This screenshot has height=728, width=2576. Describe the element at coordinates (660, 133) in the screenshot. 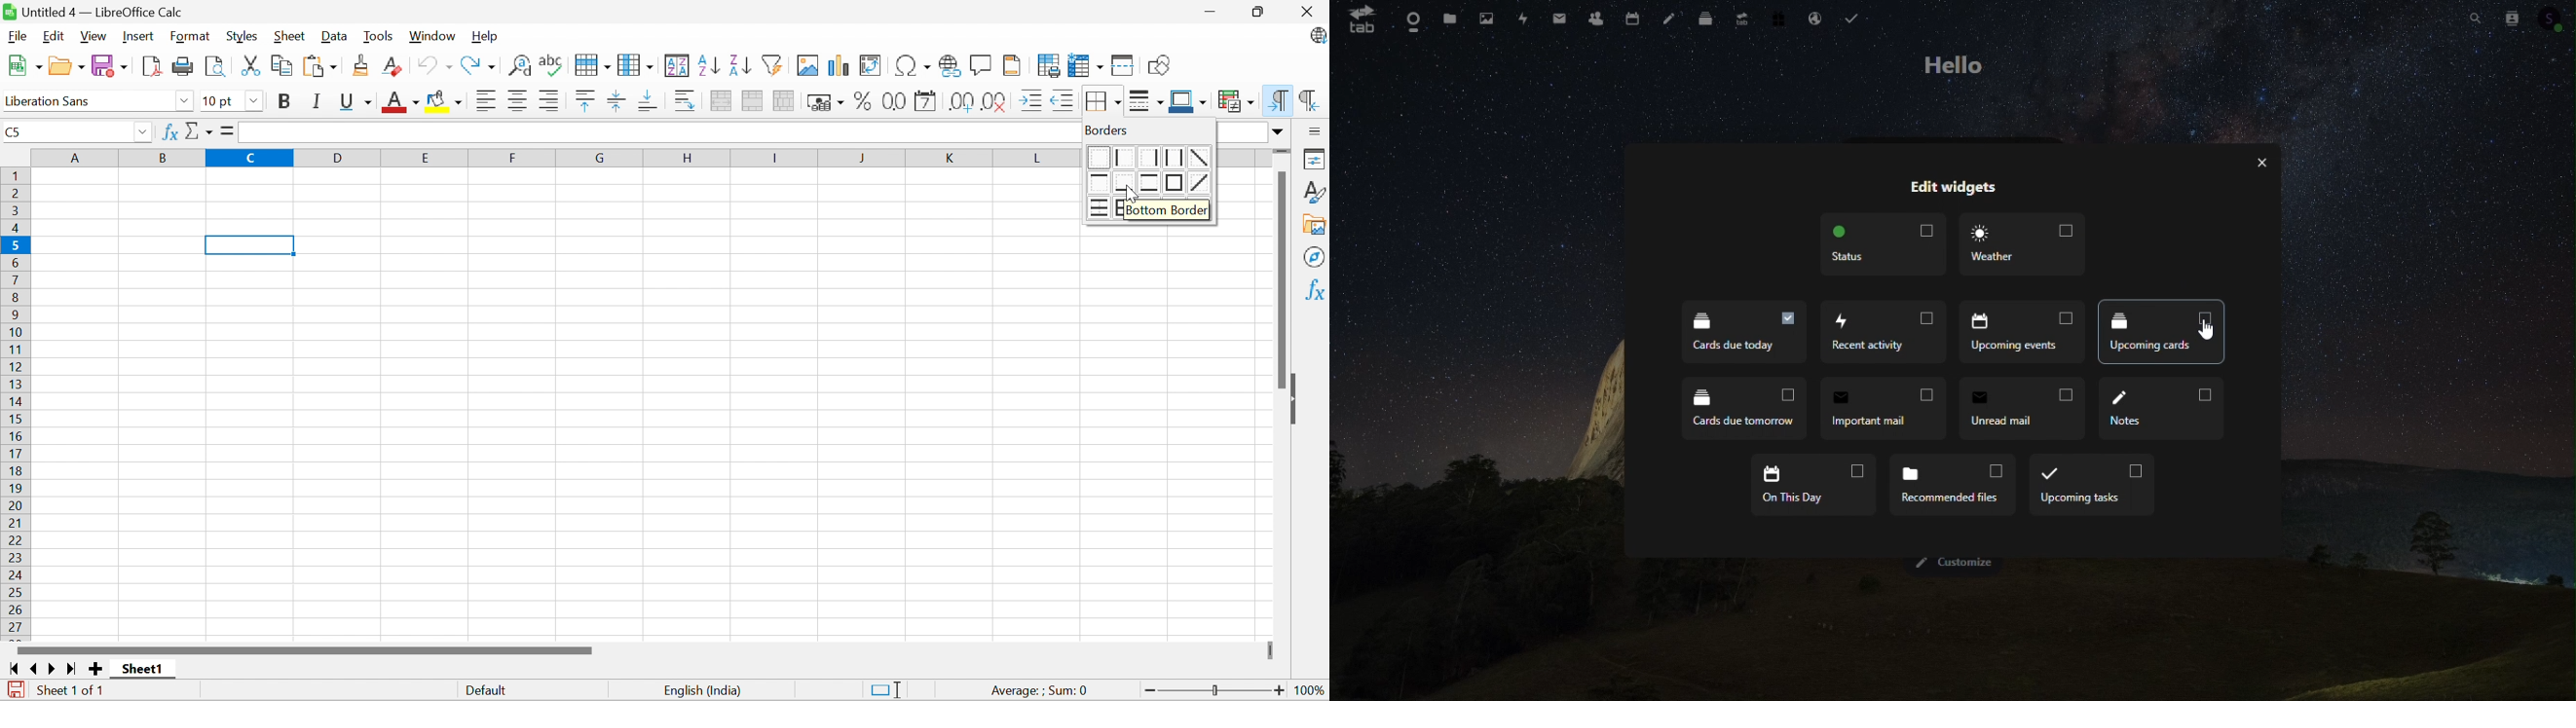

I see `Input line` at that location.